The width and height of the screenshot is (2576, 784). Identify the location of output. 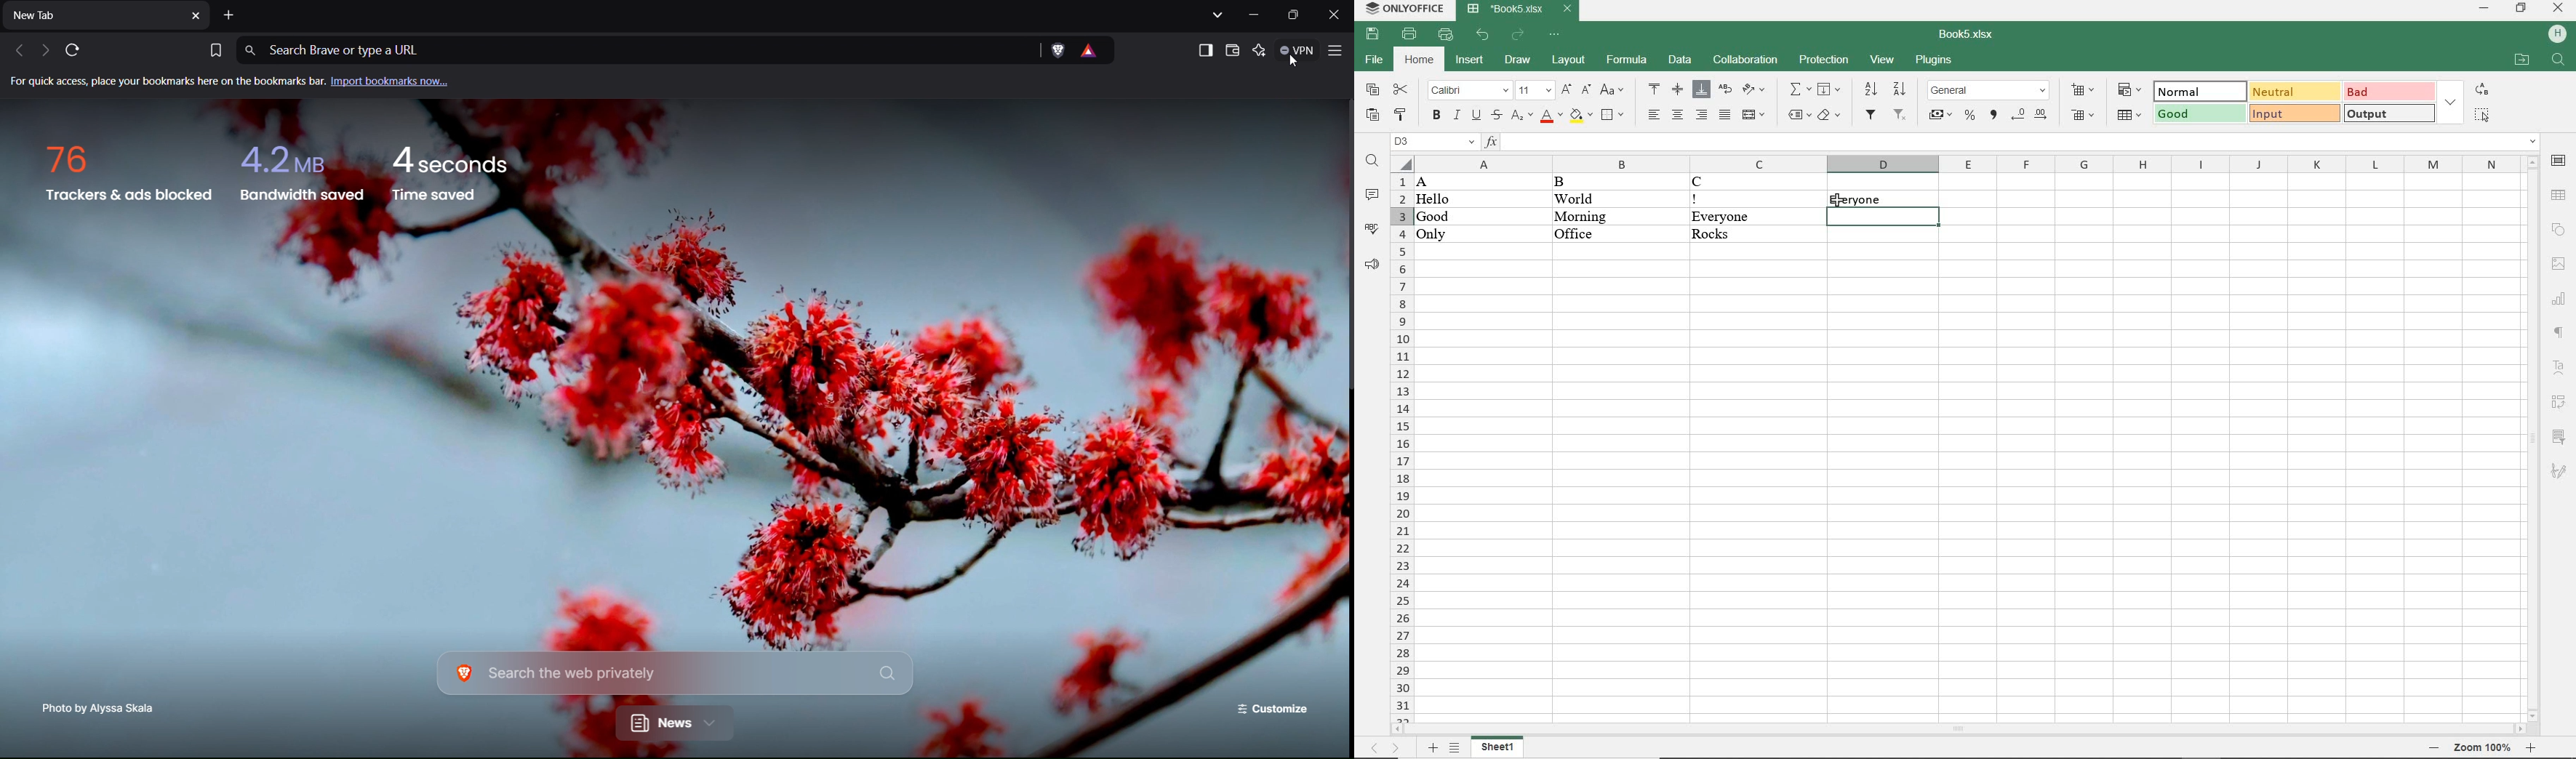
(2388, 115).